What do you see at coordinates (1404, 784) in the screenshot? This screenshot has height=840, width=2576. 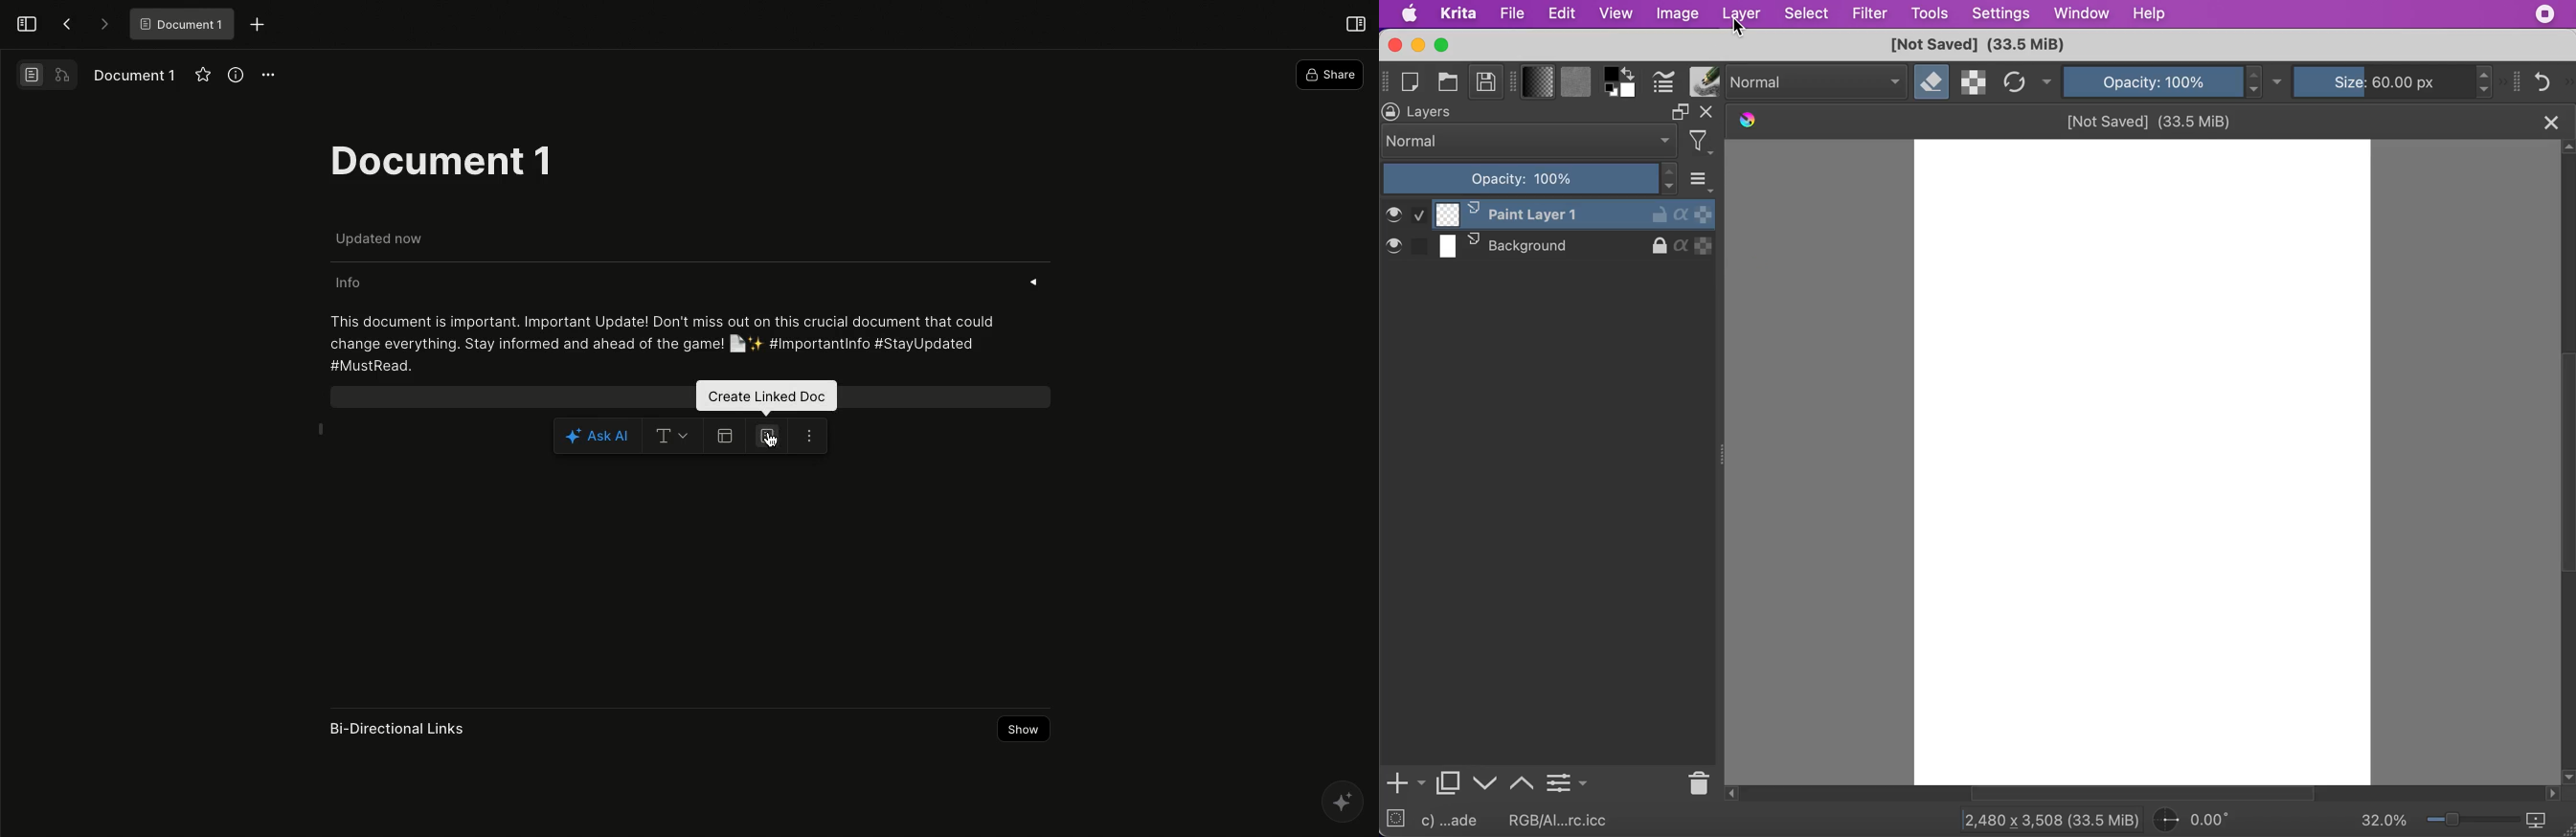 I see `add layer or mask` at bounding box center [1404, 784].